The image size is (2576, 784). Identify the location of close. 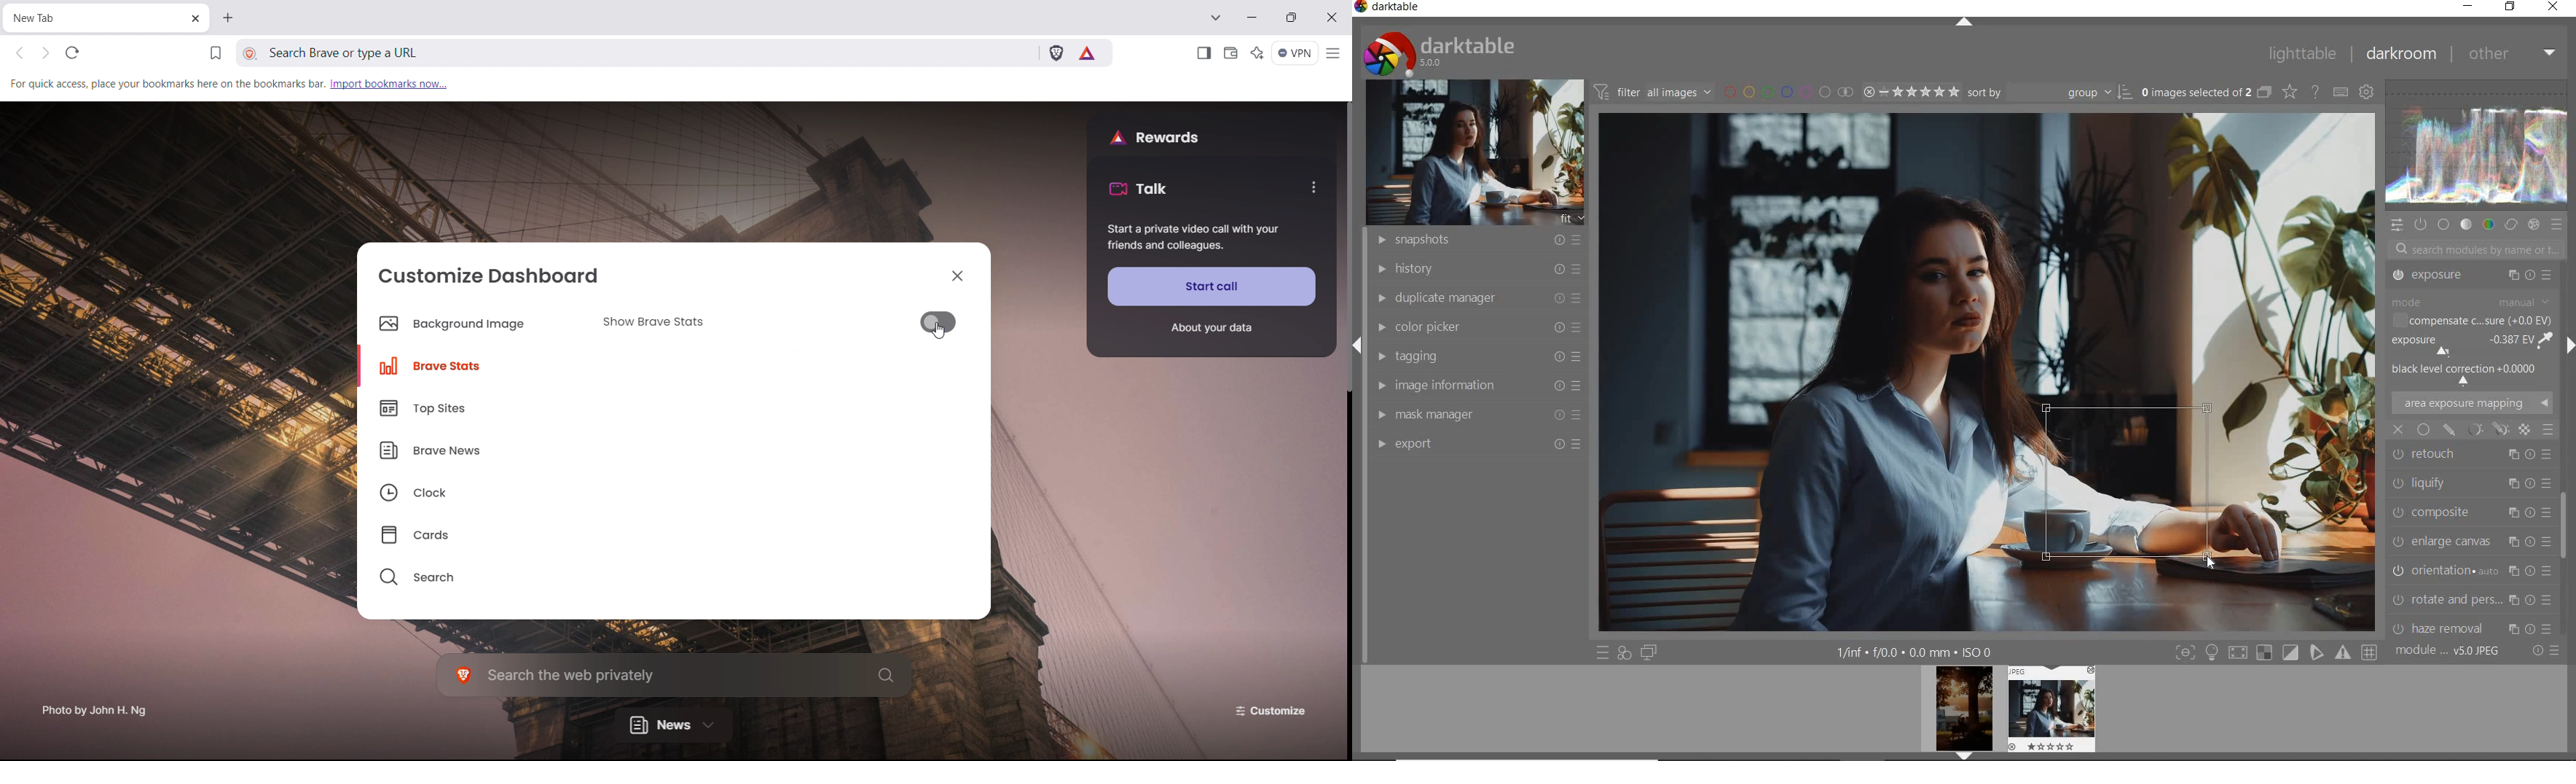
(2399, 429).